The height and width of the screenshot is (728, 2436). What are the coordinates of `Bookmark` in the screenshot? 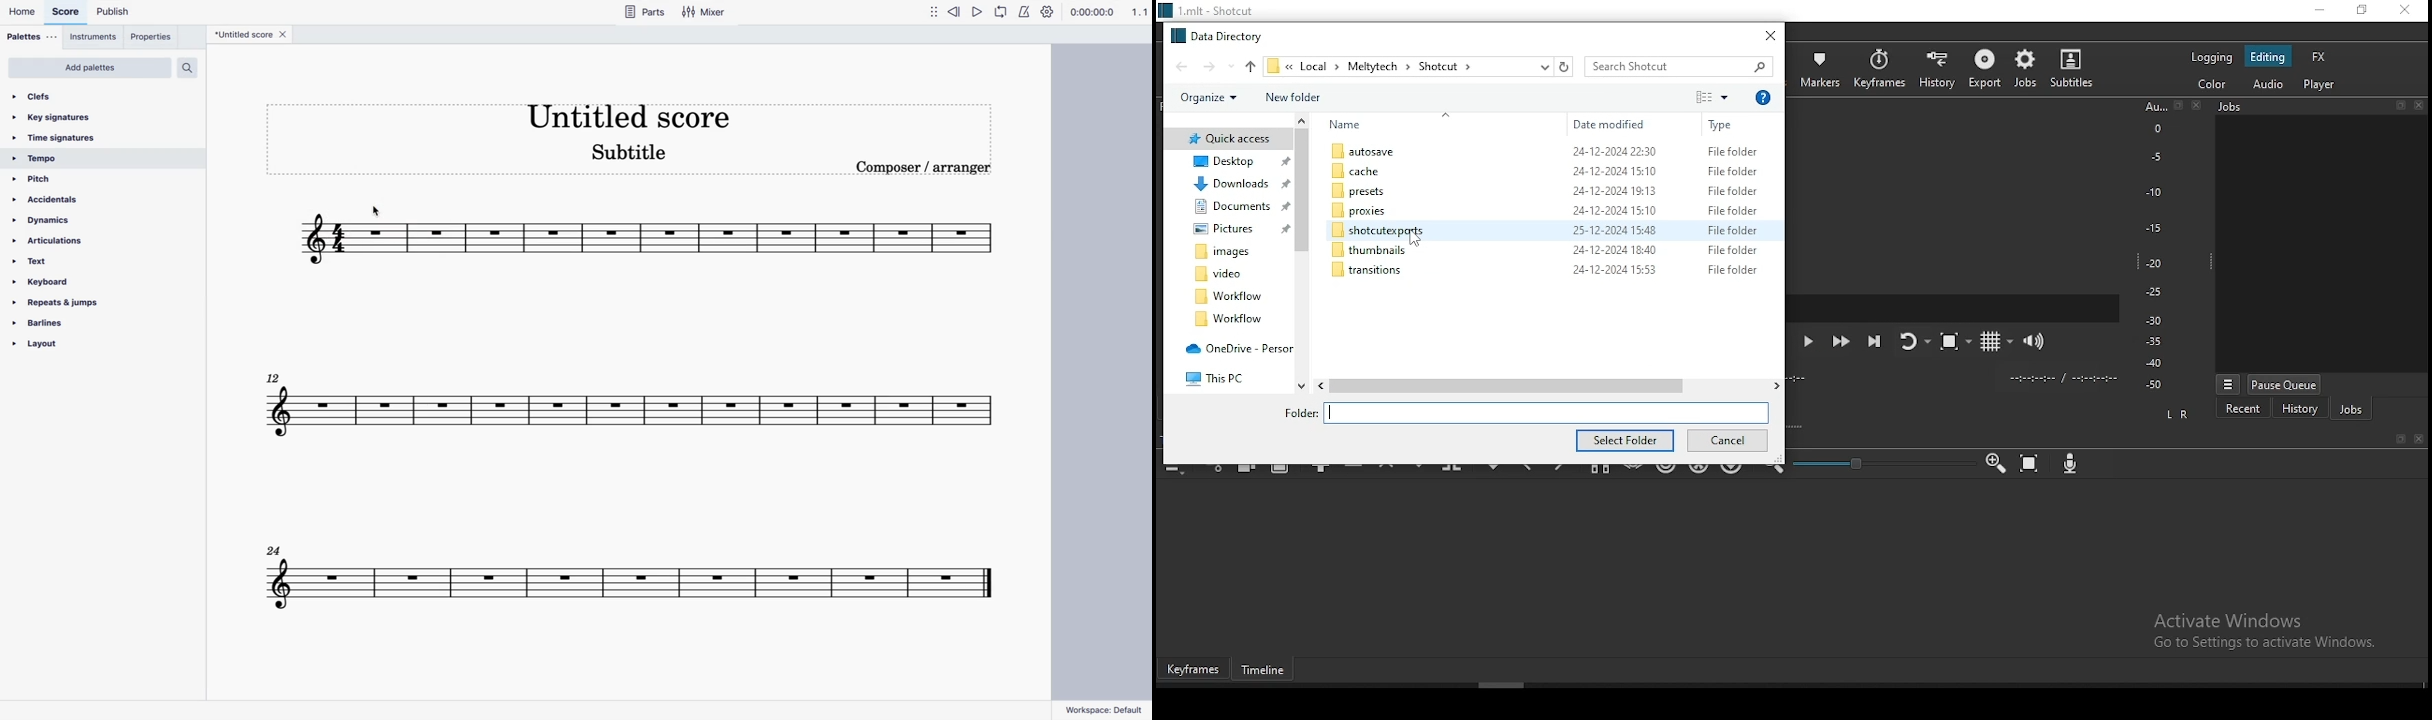 It's located at (2399, 104).